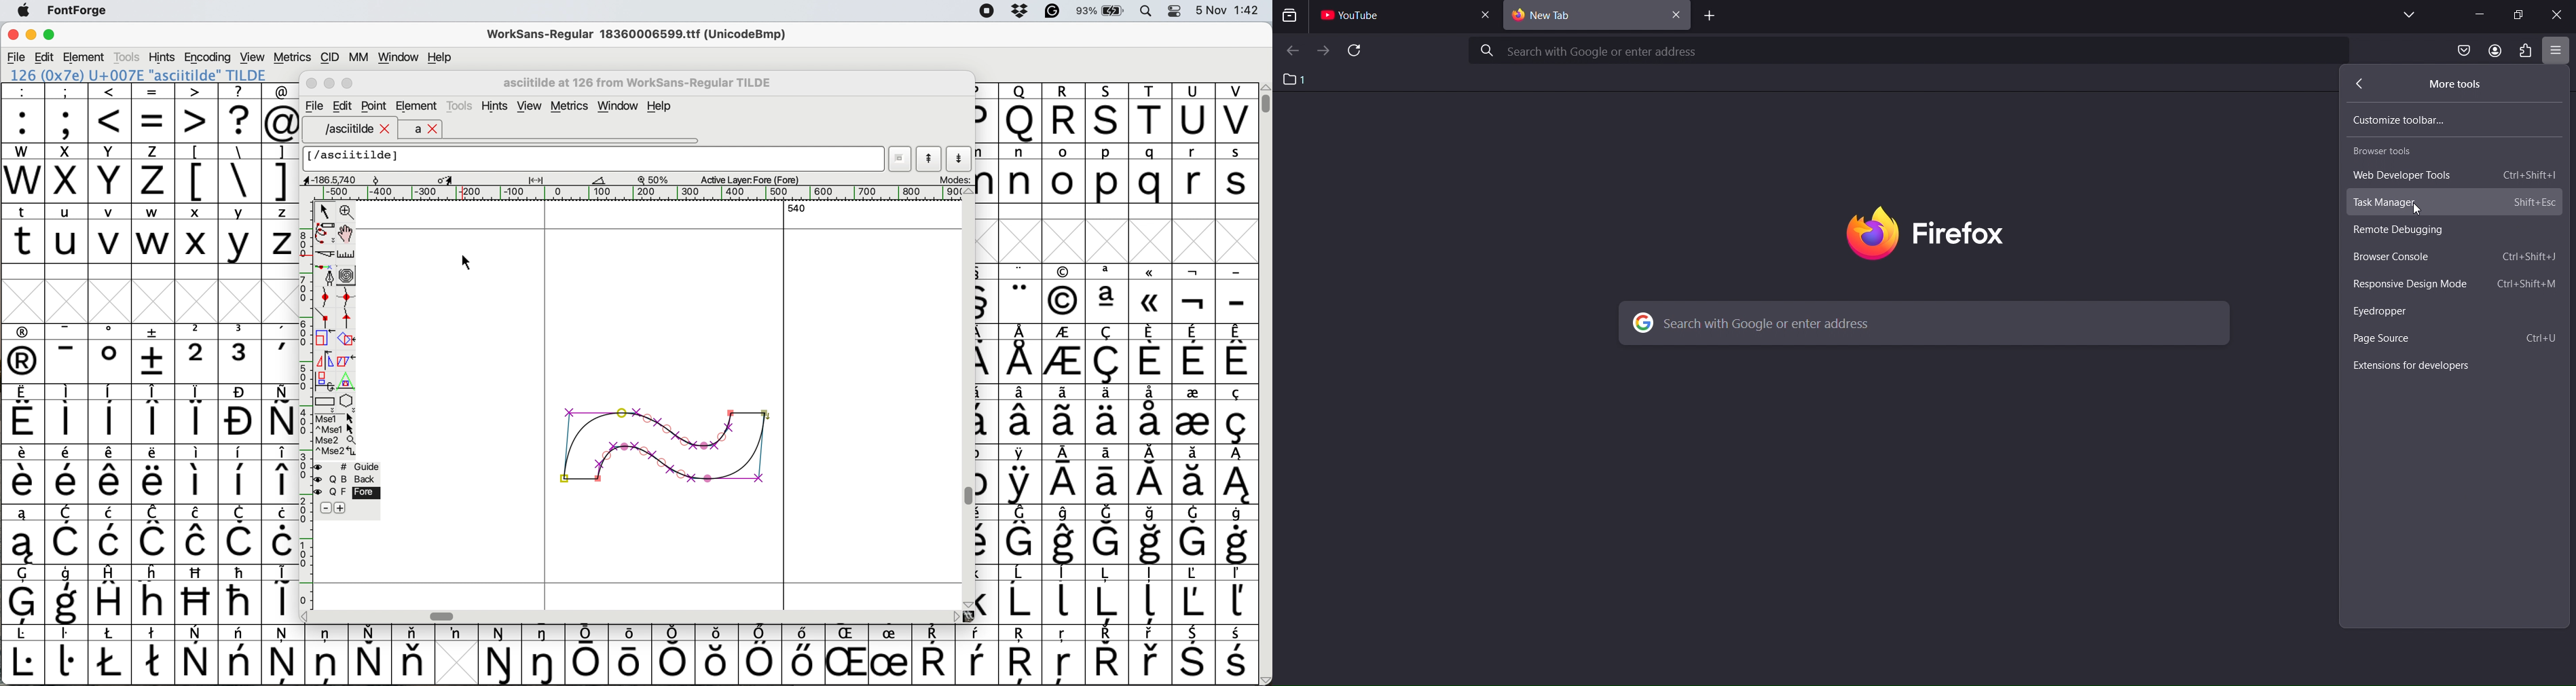 This screenshot has width=2576, height=700. I want to click on symbol, so click(1020, 474).